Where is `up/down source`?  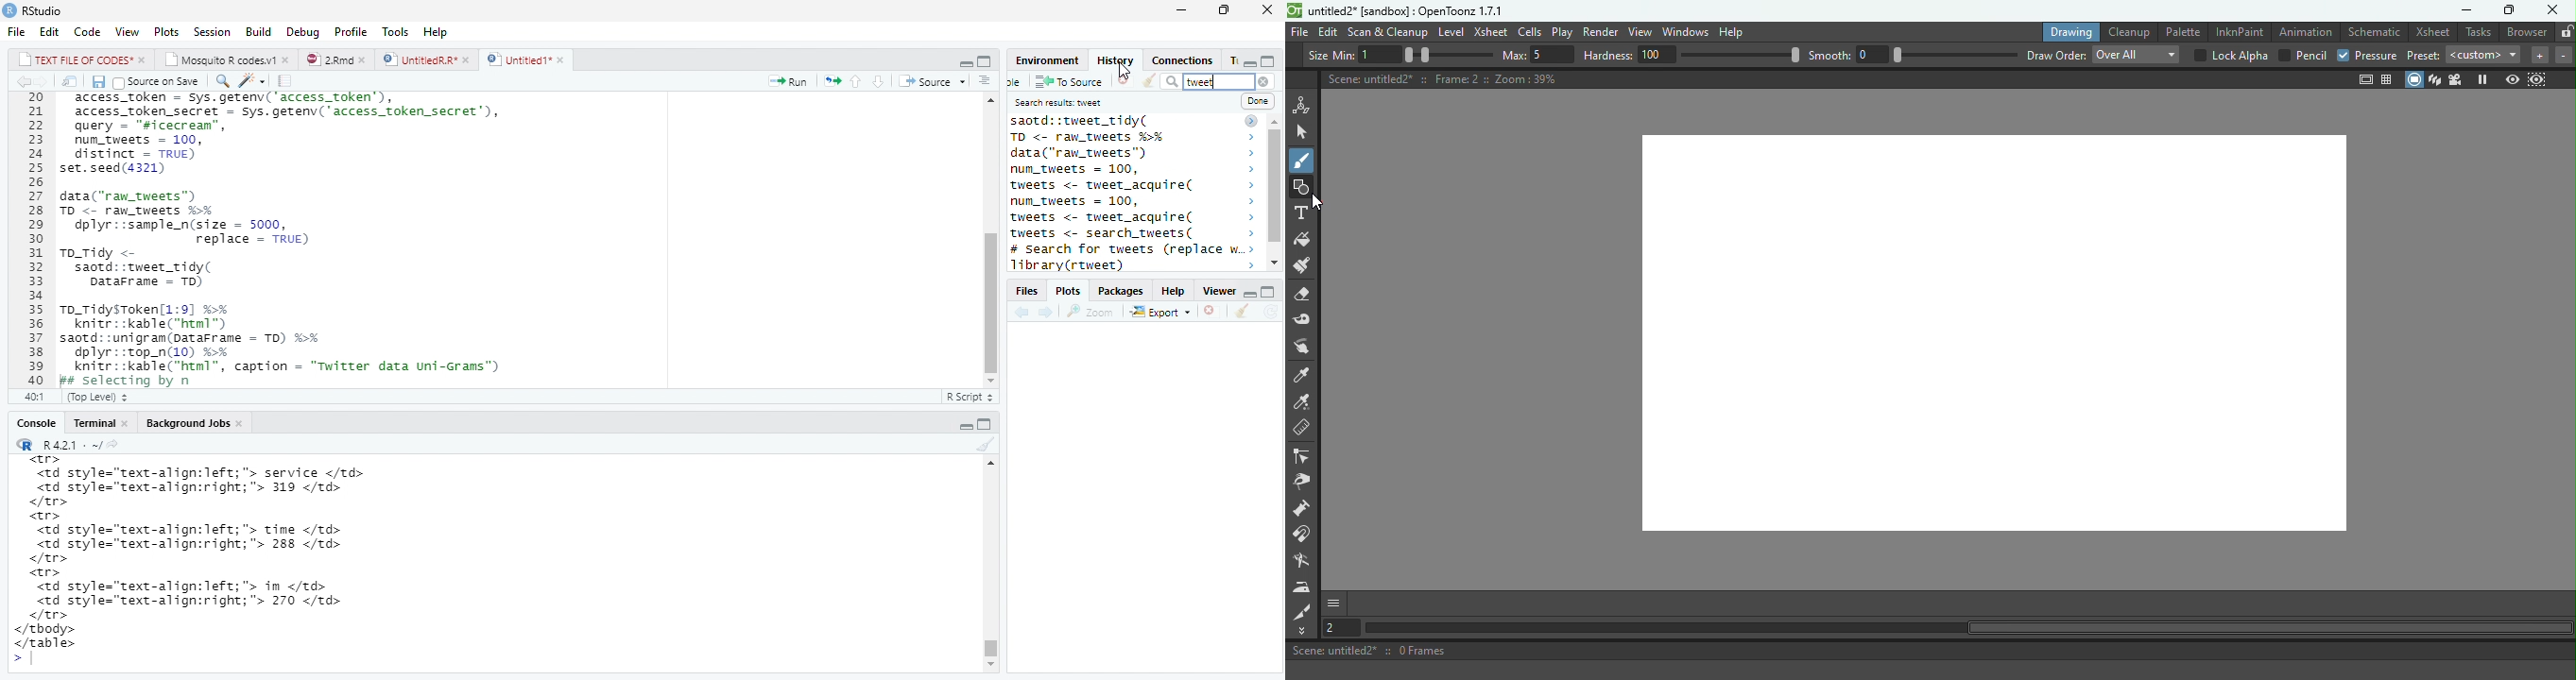 up/down source is located at coordinates (878, 80).